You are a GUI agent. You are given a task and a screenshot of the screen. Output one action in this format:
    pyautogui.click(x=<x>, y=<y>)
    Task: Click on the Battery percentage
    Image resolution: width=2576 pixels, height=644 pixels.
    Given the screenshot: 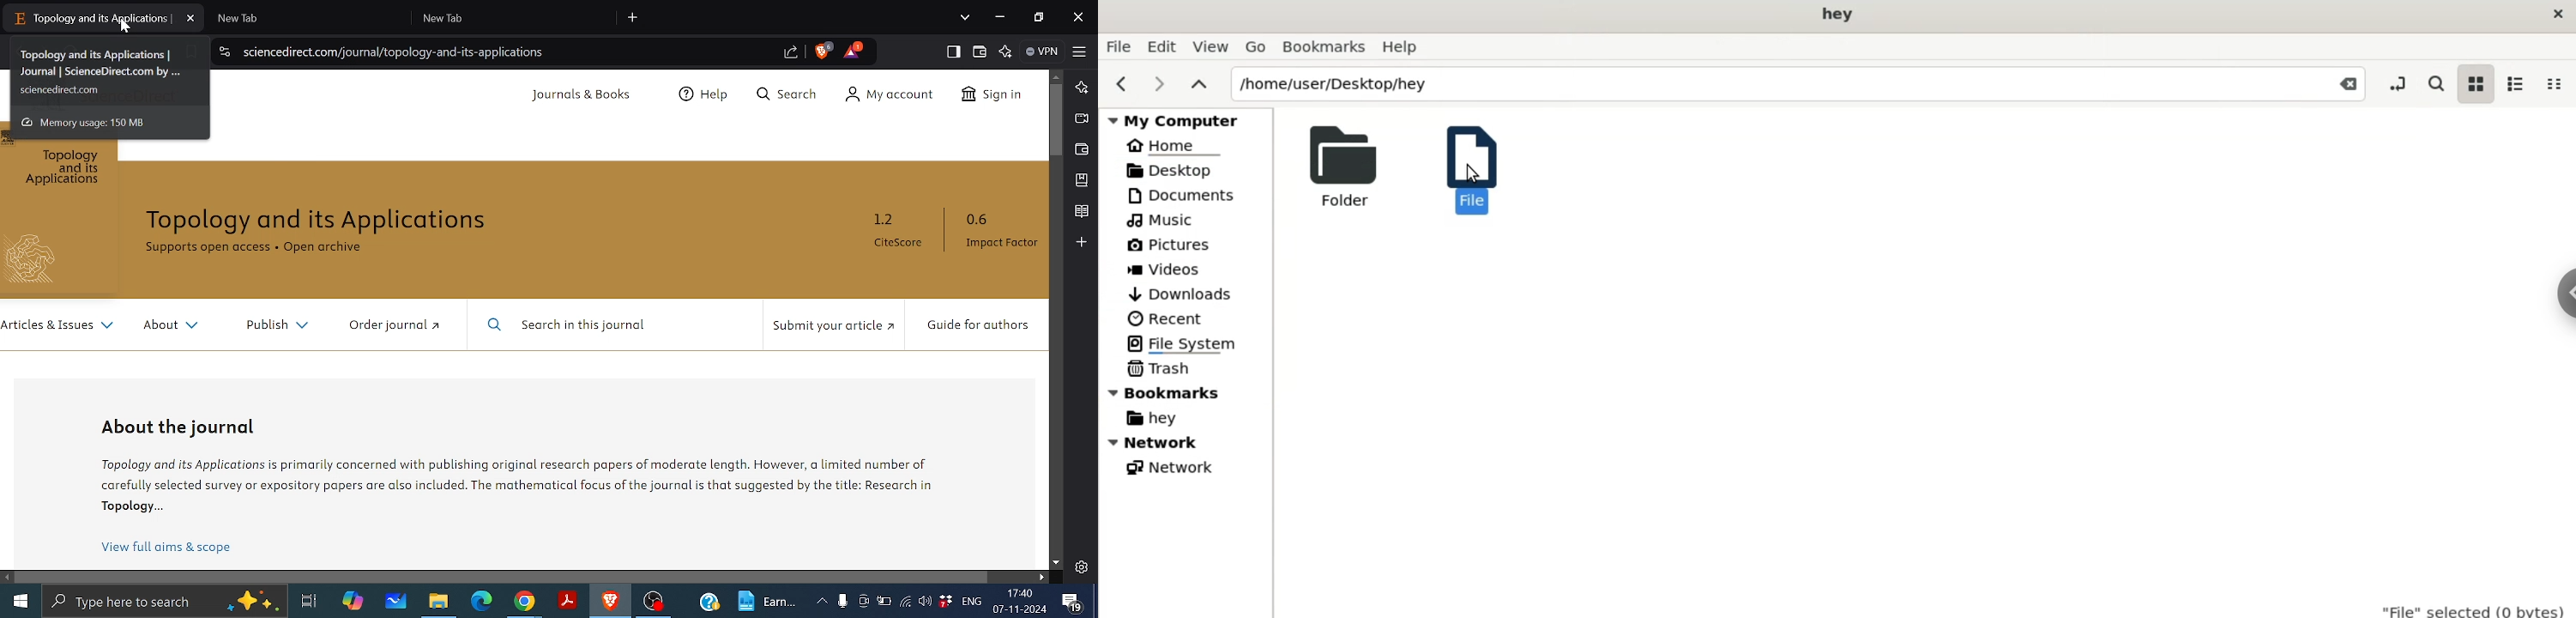 What is the action you would take?
    pyautogui.click(x=883, y=601)
    